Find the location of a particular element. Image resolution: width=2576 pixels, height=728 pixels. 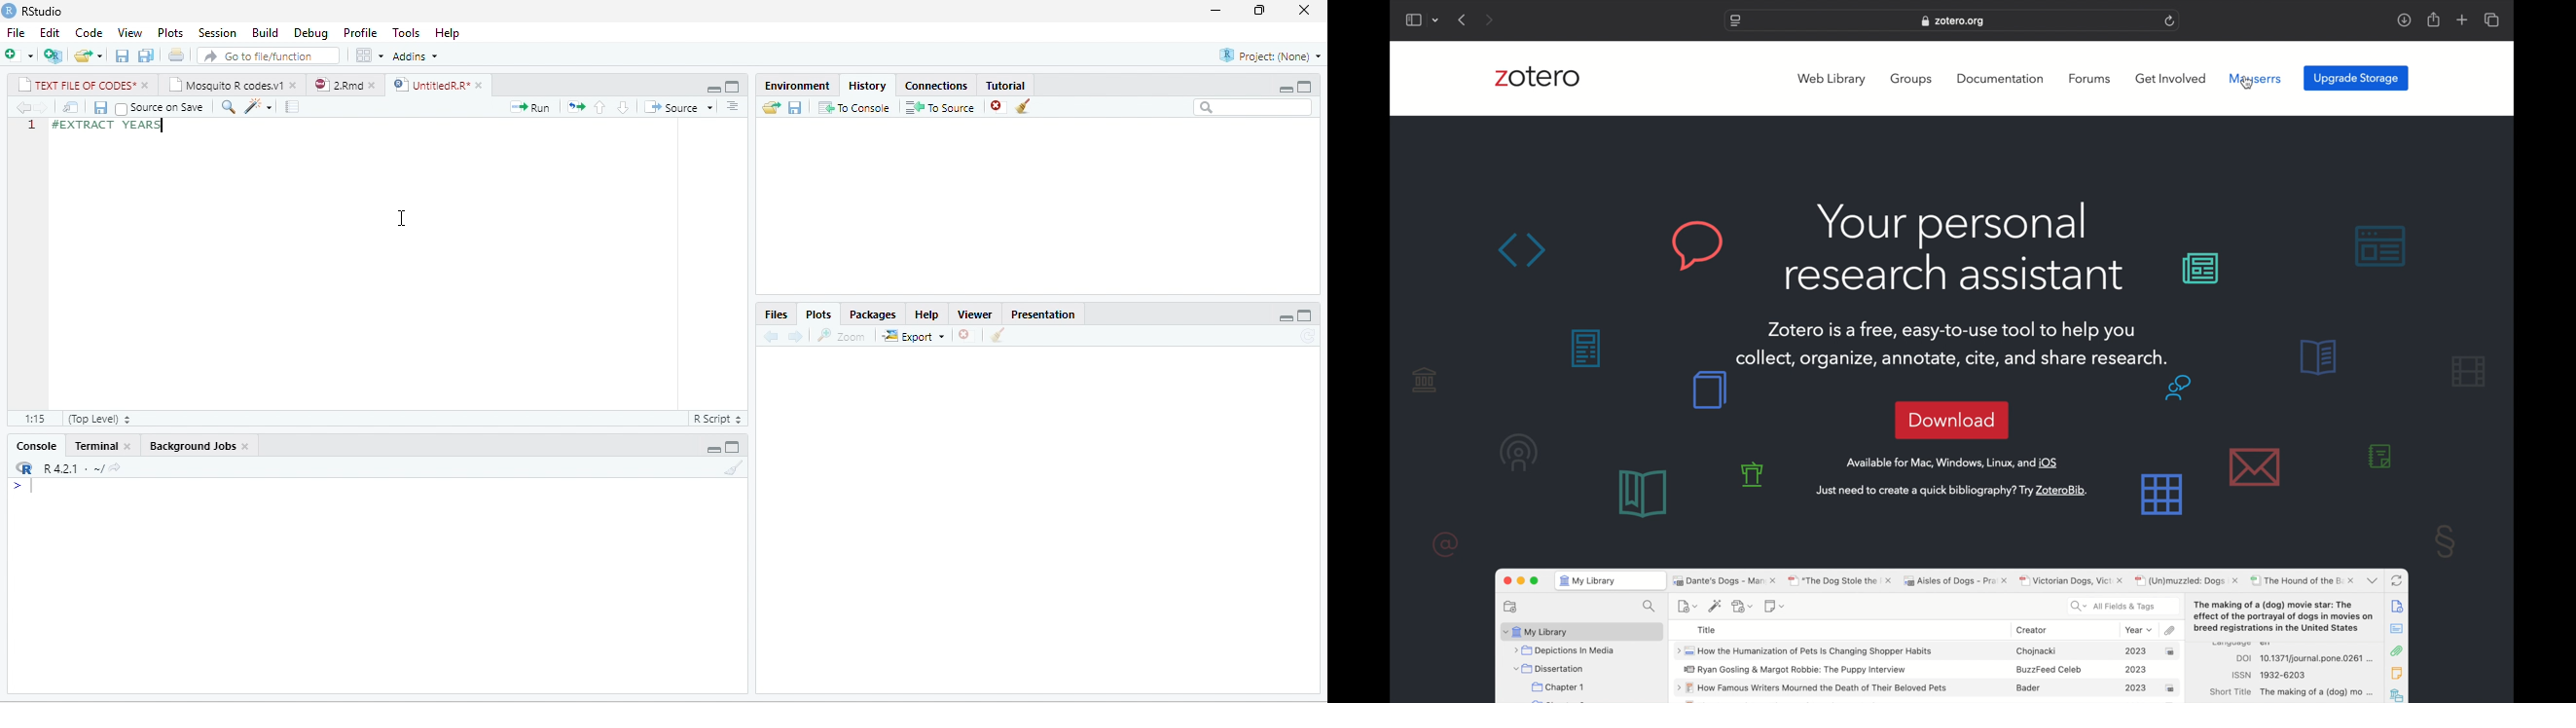

Terminal  is located at coordinates (94, 446).